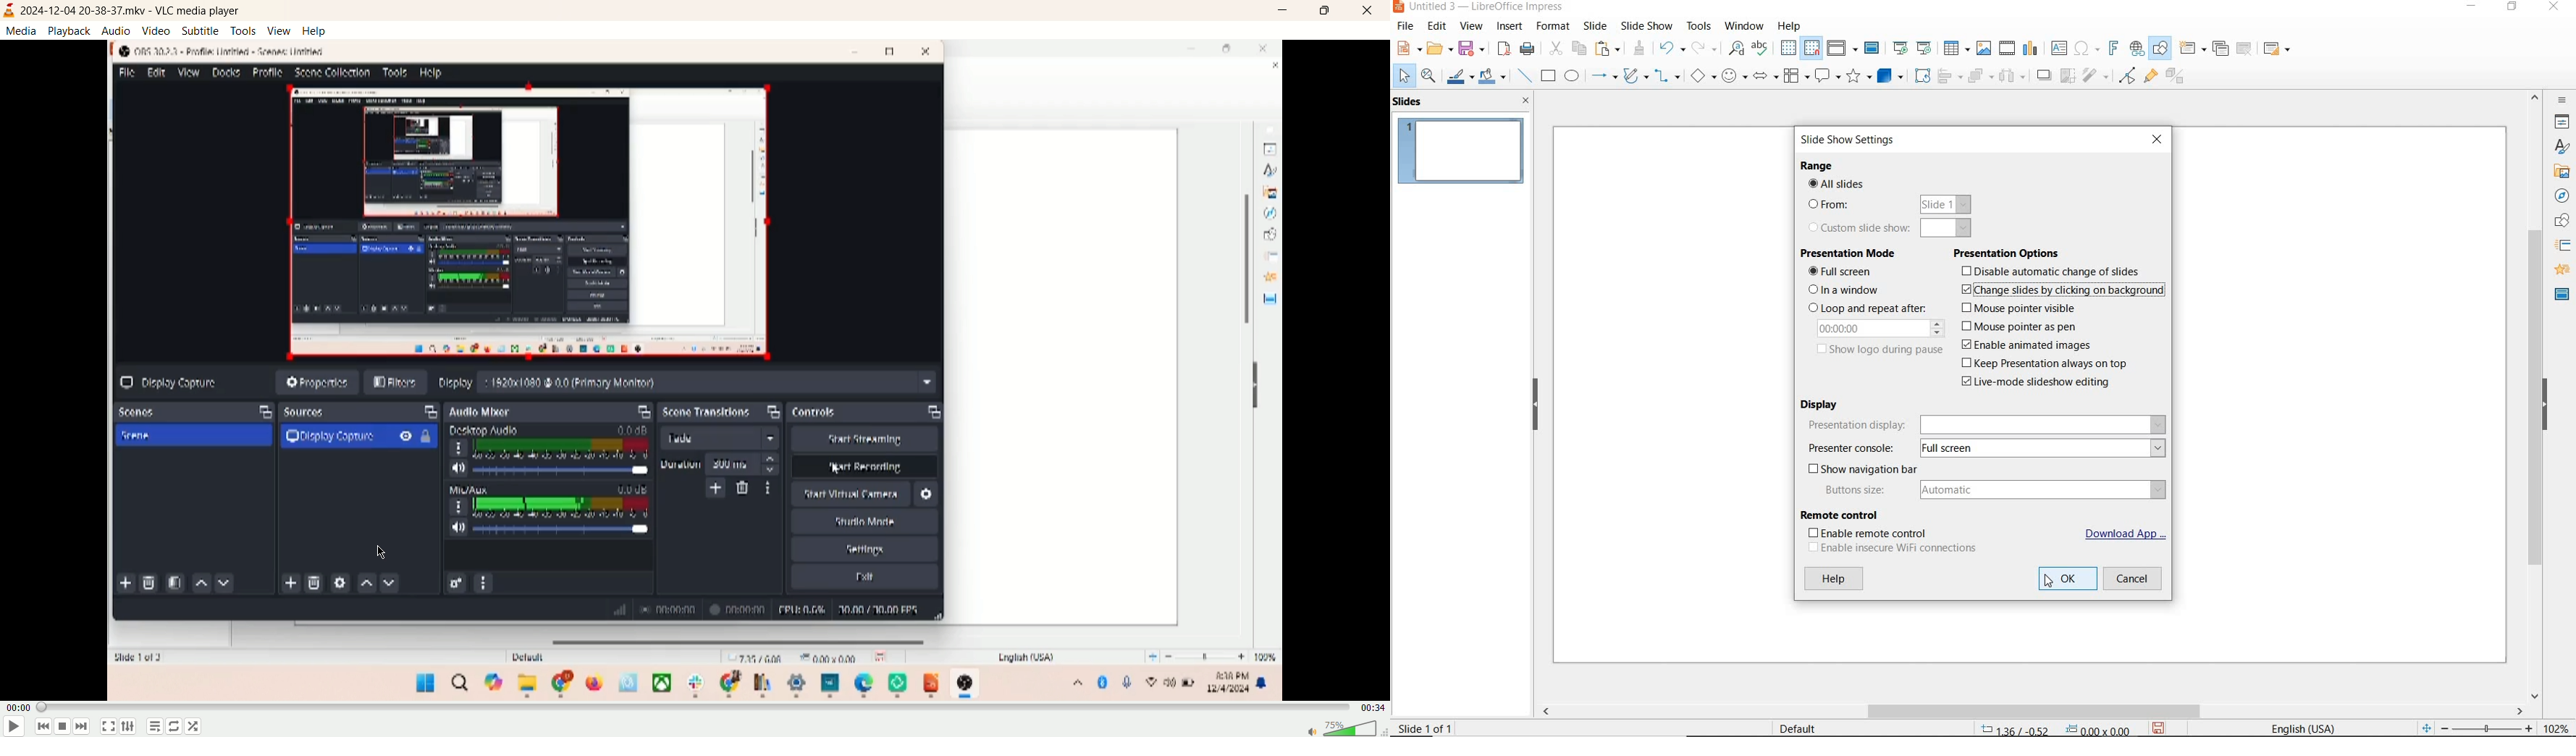 The height and width of the screenshot is (756, 2576). Describe the element at coordinates (2006, 253) in the screenshot. I see `PRESENTATION OPTIONS` at that location.